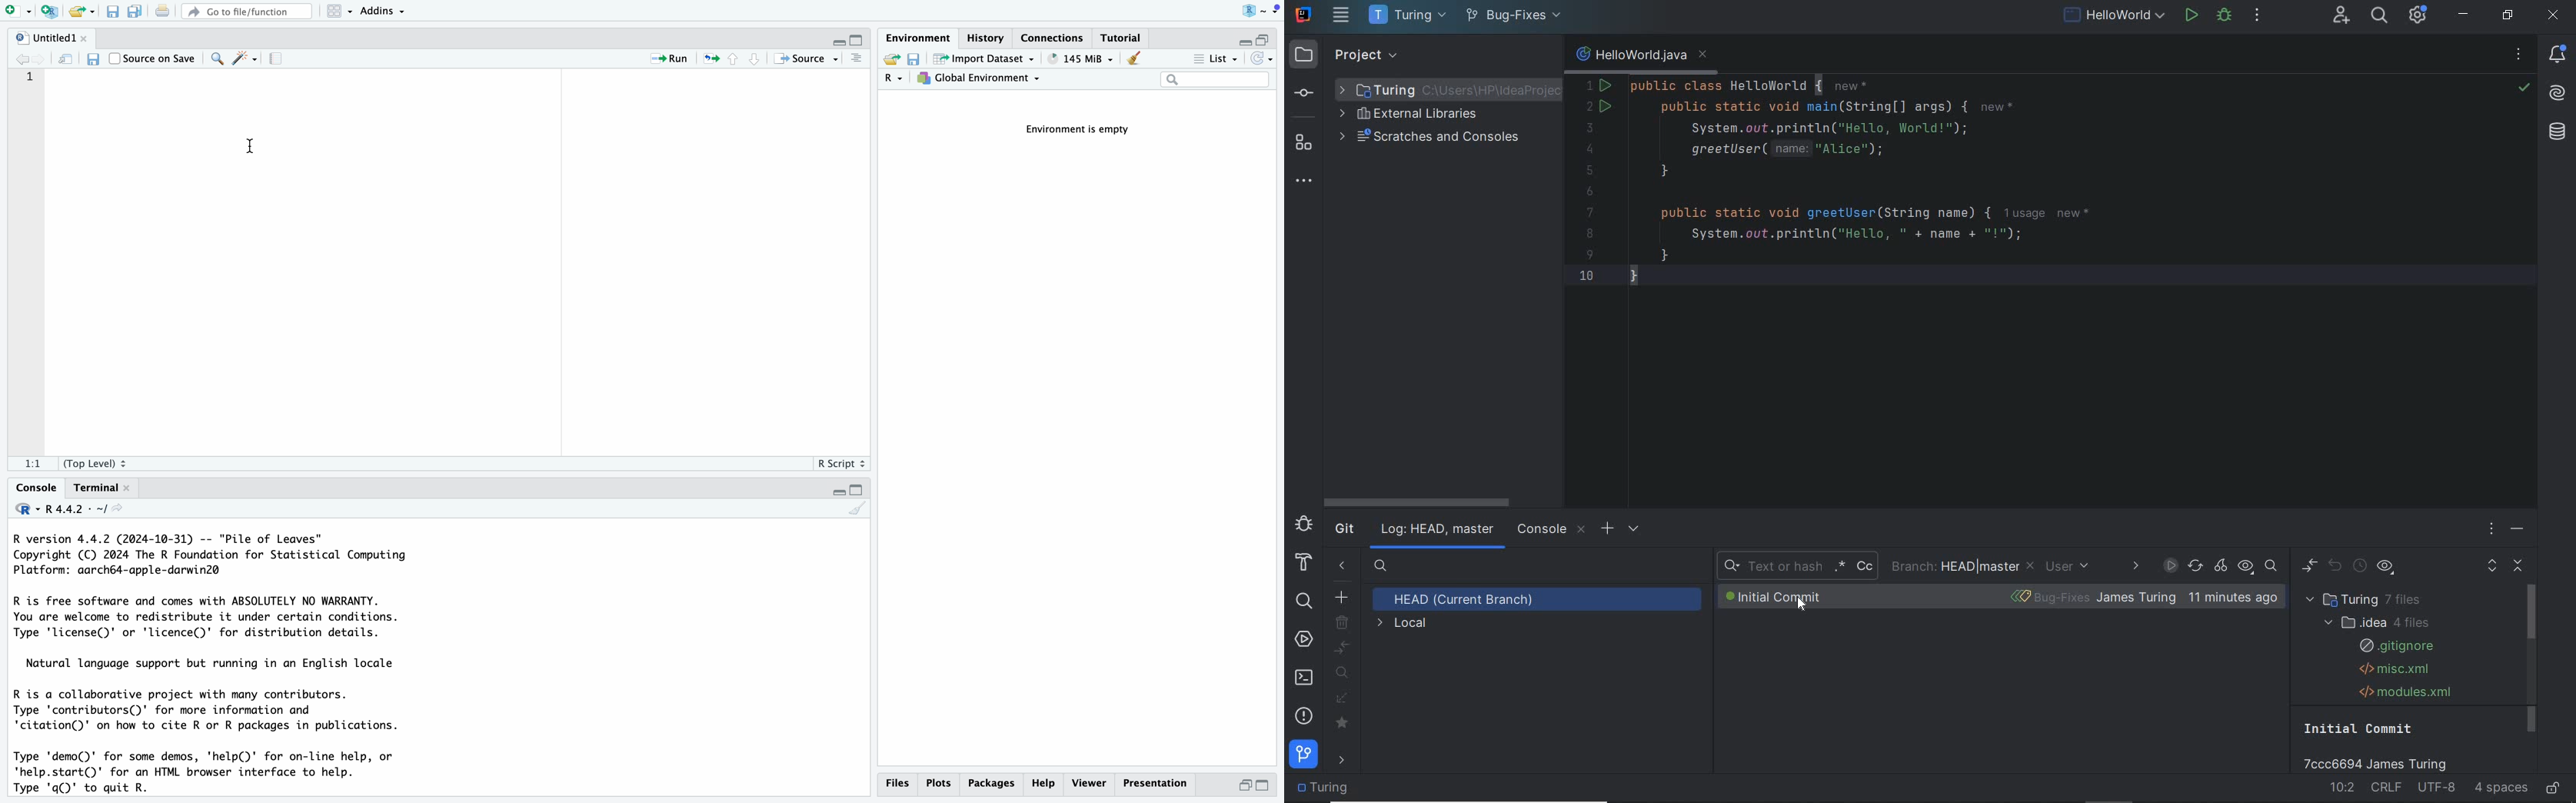 The width and height of the screenshot is (2576, 812). I want to click on ENABLE GIT LOG INDEXING, so click(2170, 565).